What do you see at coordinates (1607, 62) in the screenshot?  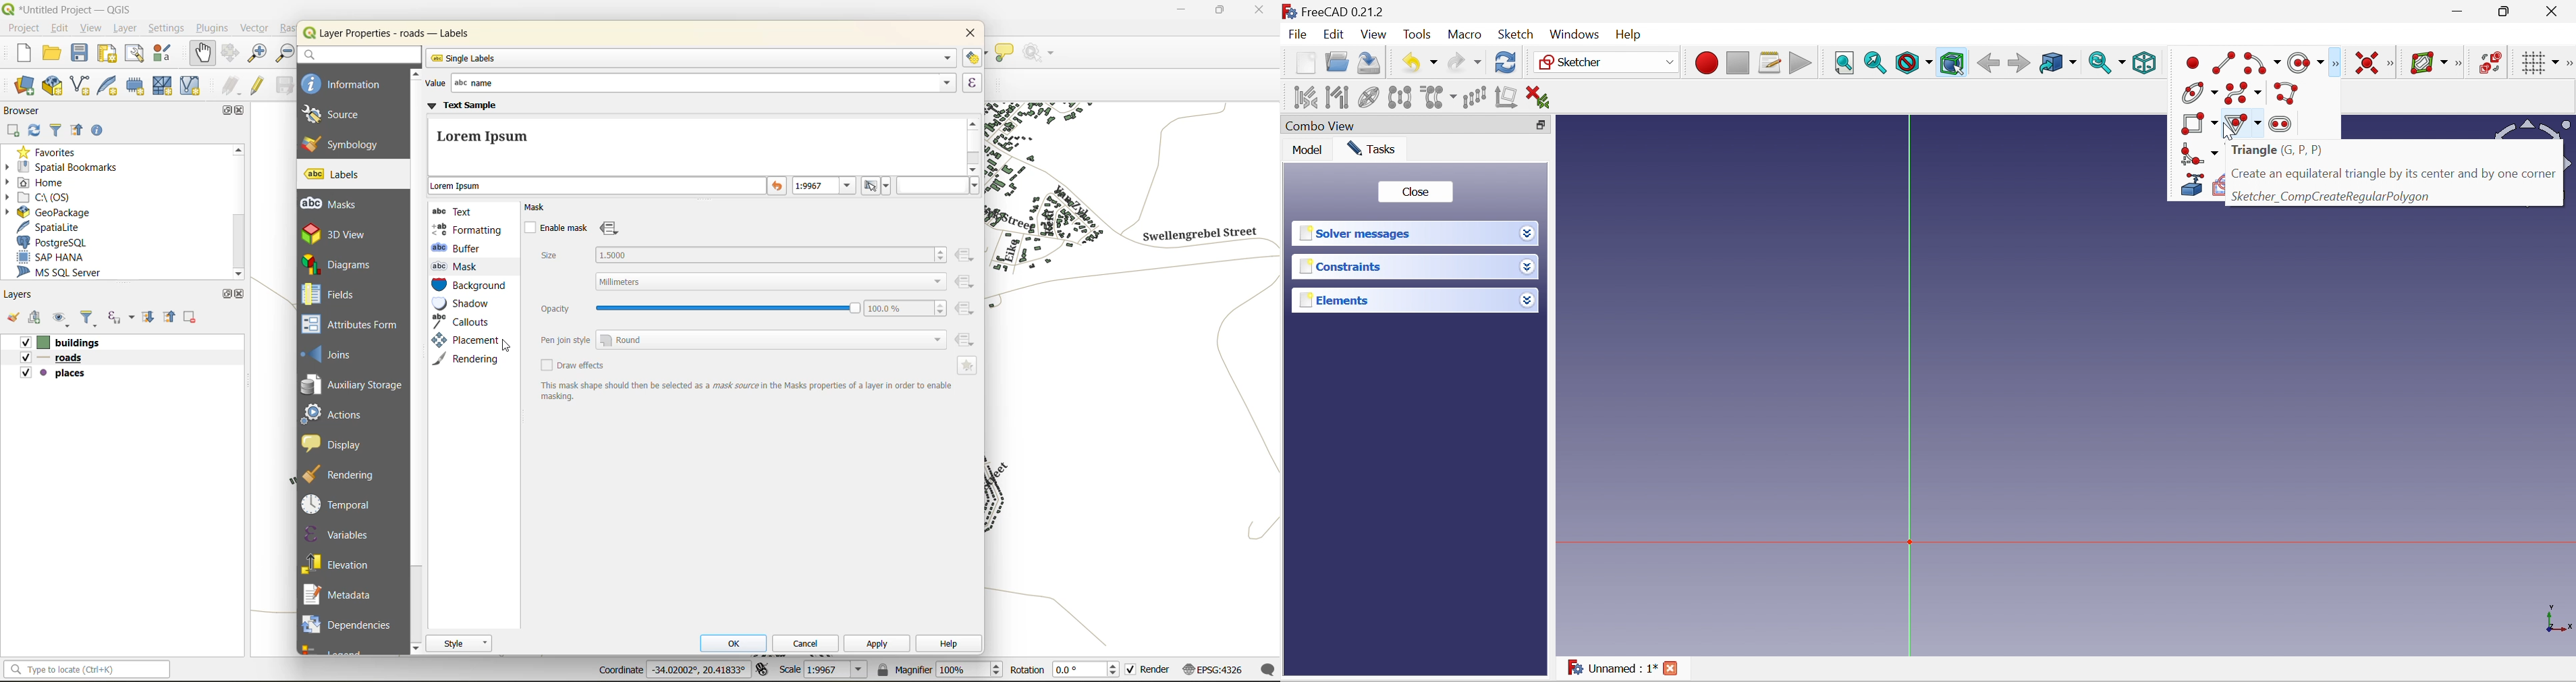 I see `Sketcher` at bounding box center [1607, 62].